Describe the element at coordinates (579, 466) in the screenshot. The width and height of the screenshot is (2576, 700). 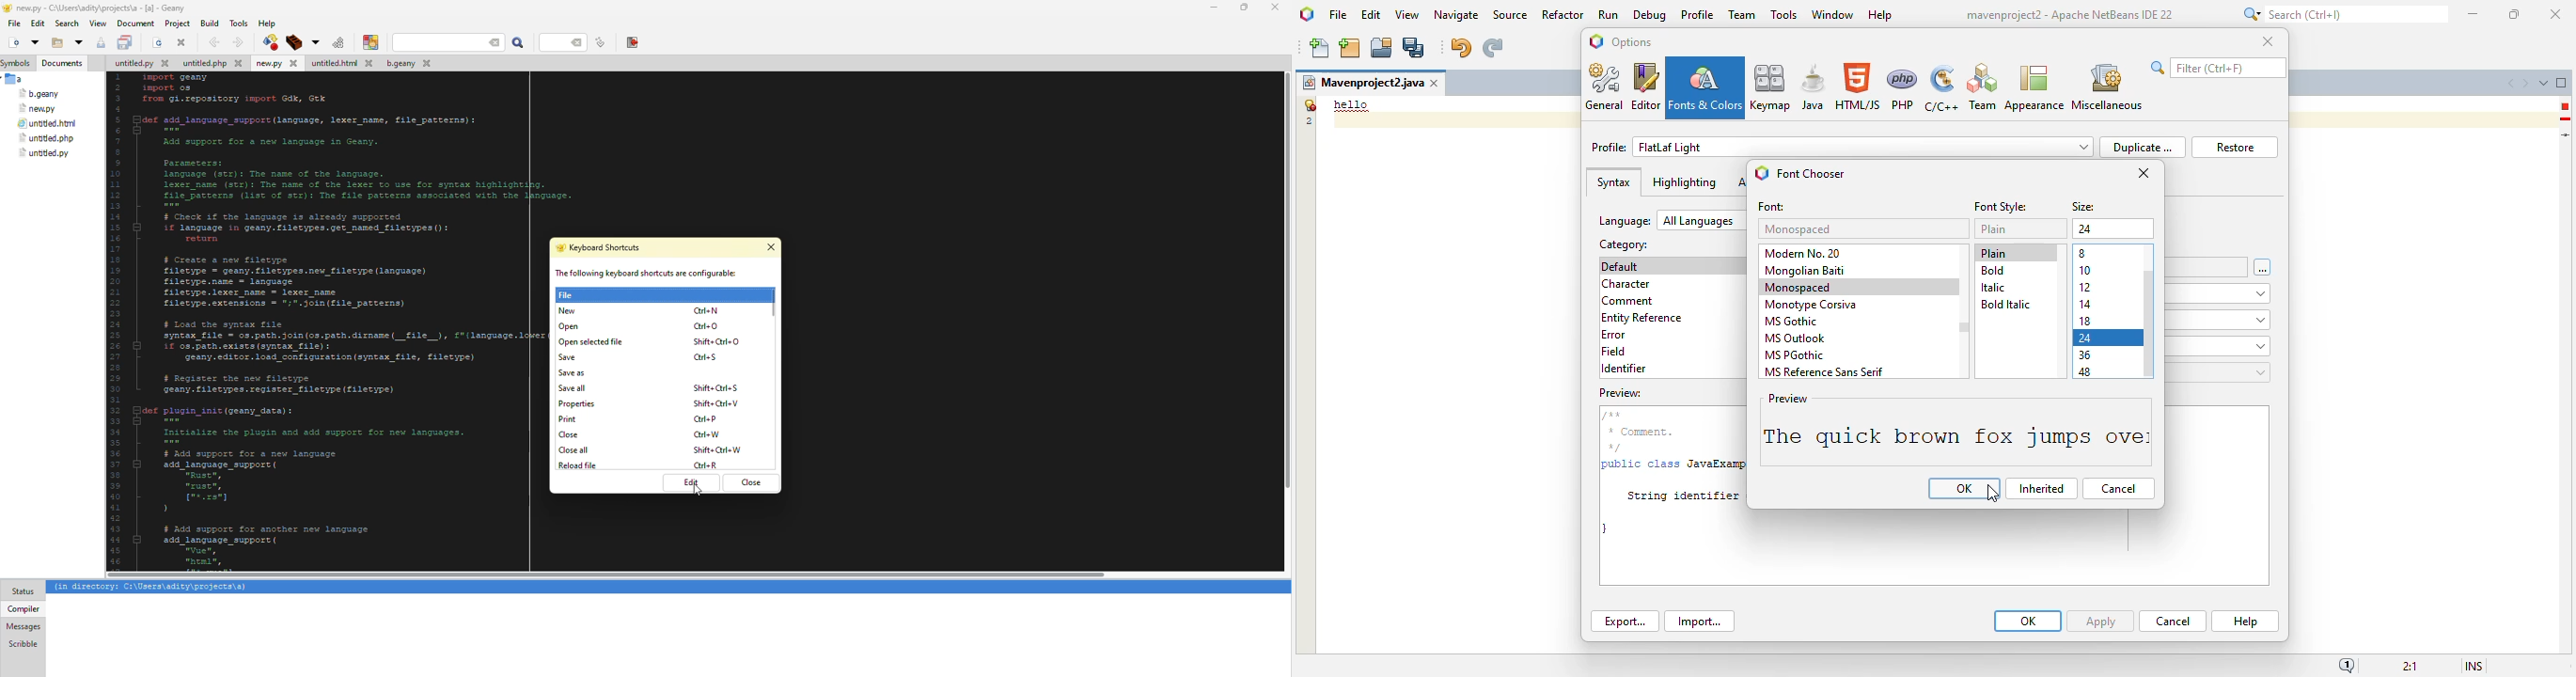
I see `reload` at that location.